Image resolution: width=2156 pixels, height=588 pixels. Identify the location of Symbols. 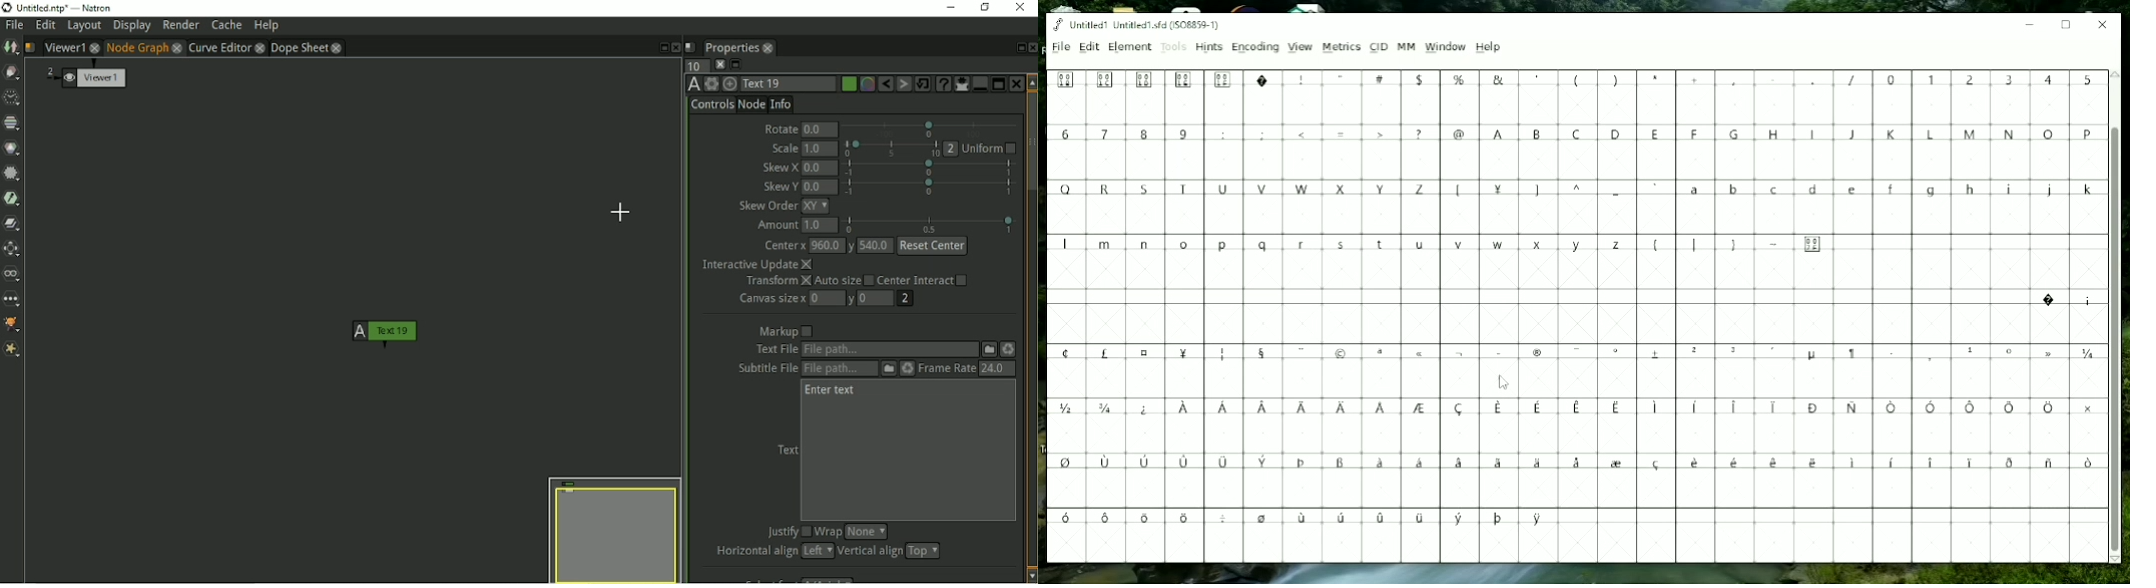
(1346, 134).